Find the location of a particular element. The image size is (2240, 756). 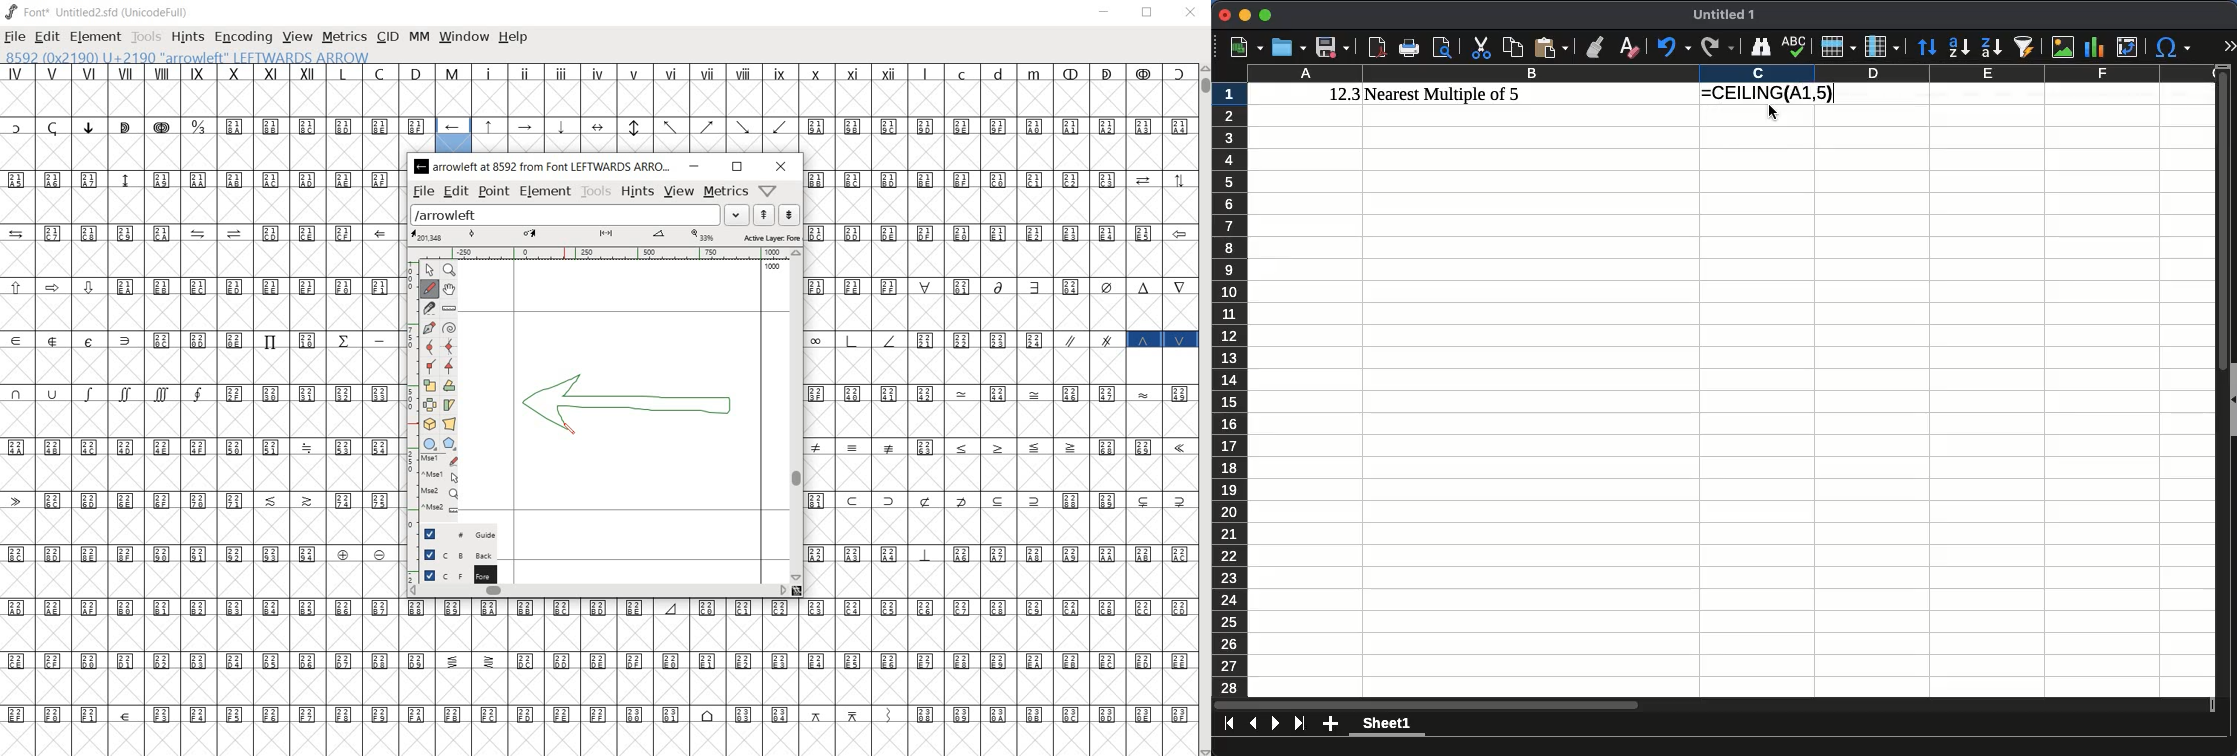

close is located at coordinates (1222, 15).